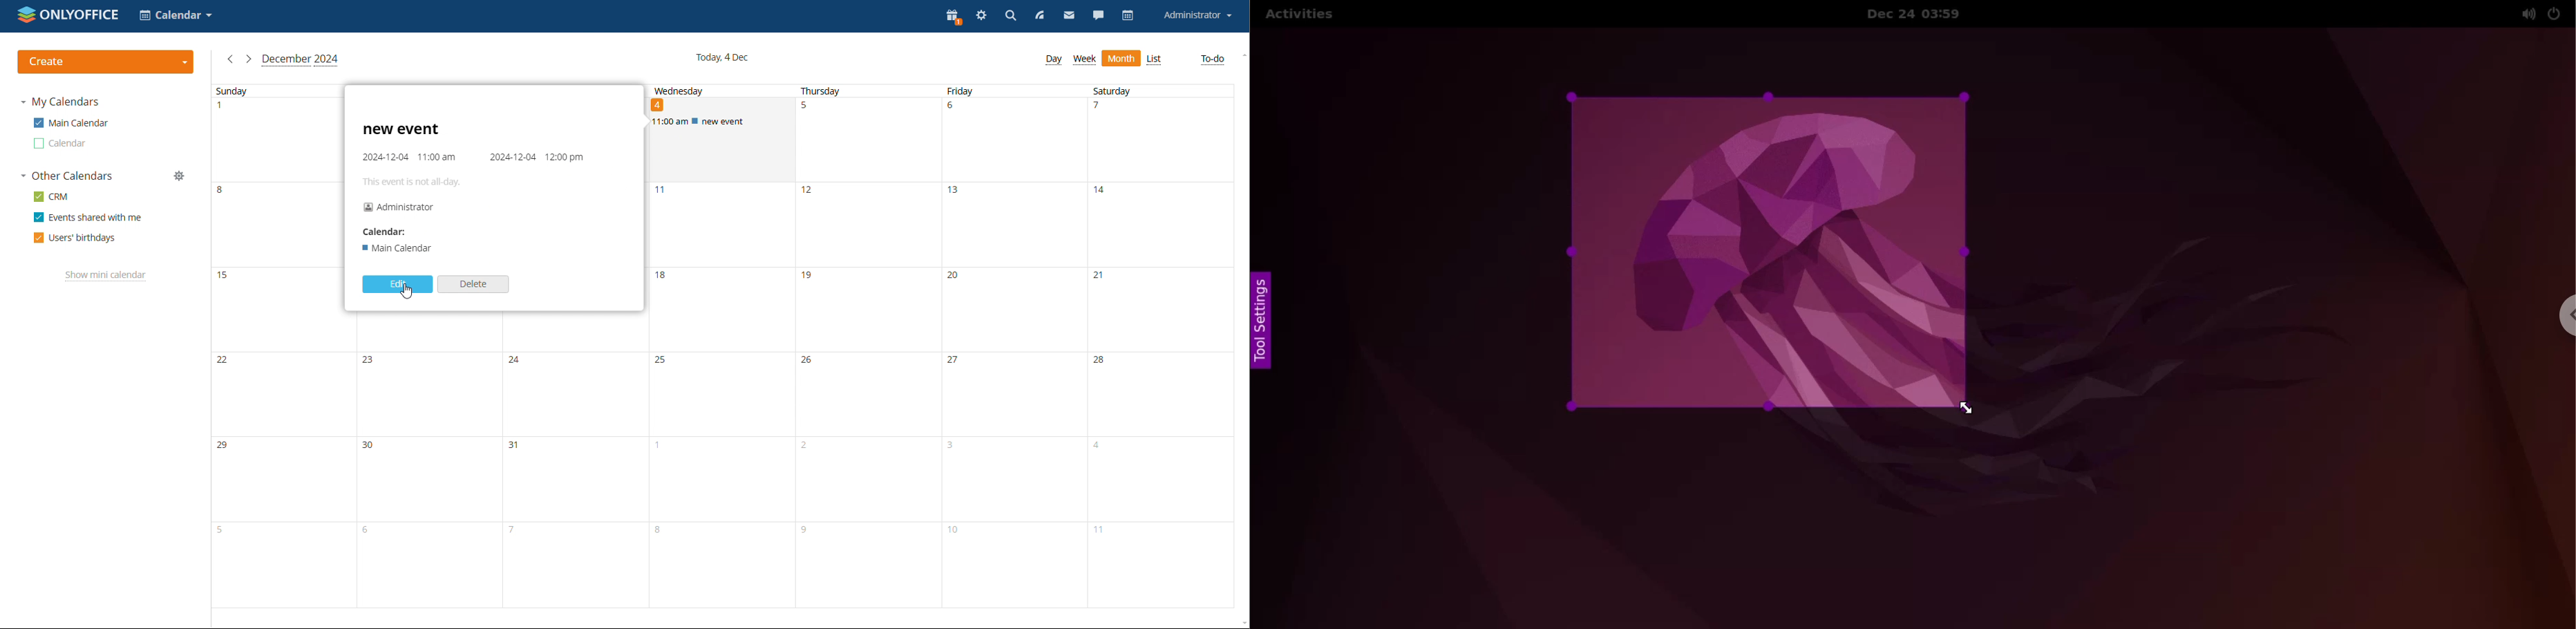 The width and height of the screenshot is (2576, 644). What do you see at coordinates (719, 372) in the screenshot?
I see `wednesday` at bounding box center [719, 372].